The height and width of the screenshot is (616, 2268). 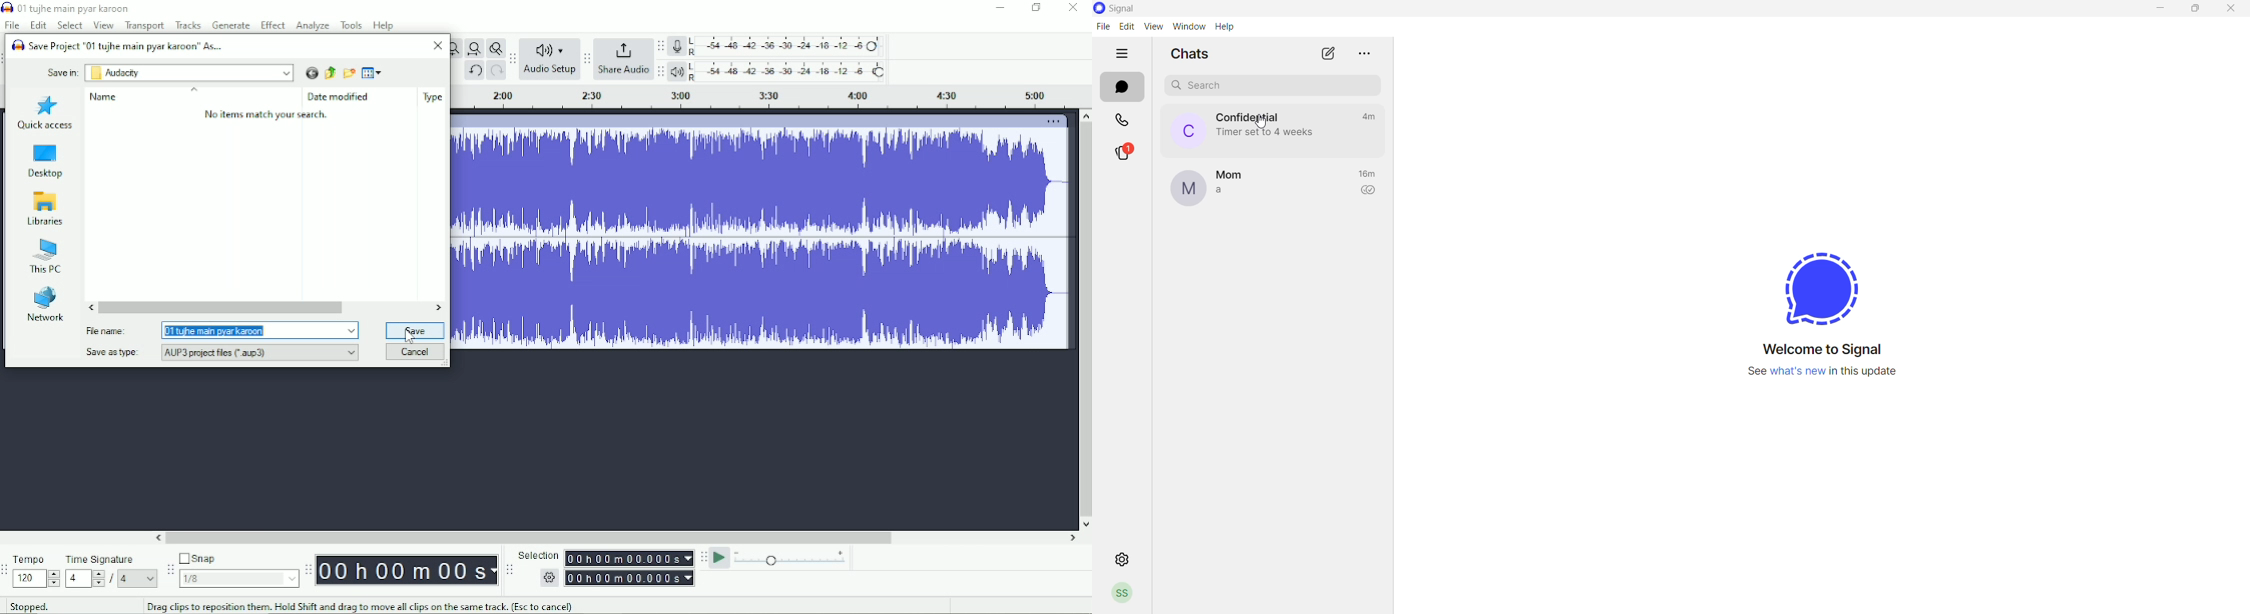 What do you see at coordinates (1369, 174) in the screenshot?
I see `last message timeframe` at bounding box center [1369, 174].